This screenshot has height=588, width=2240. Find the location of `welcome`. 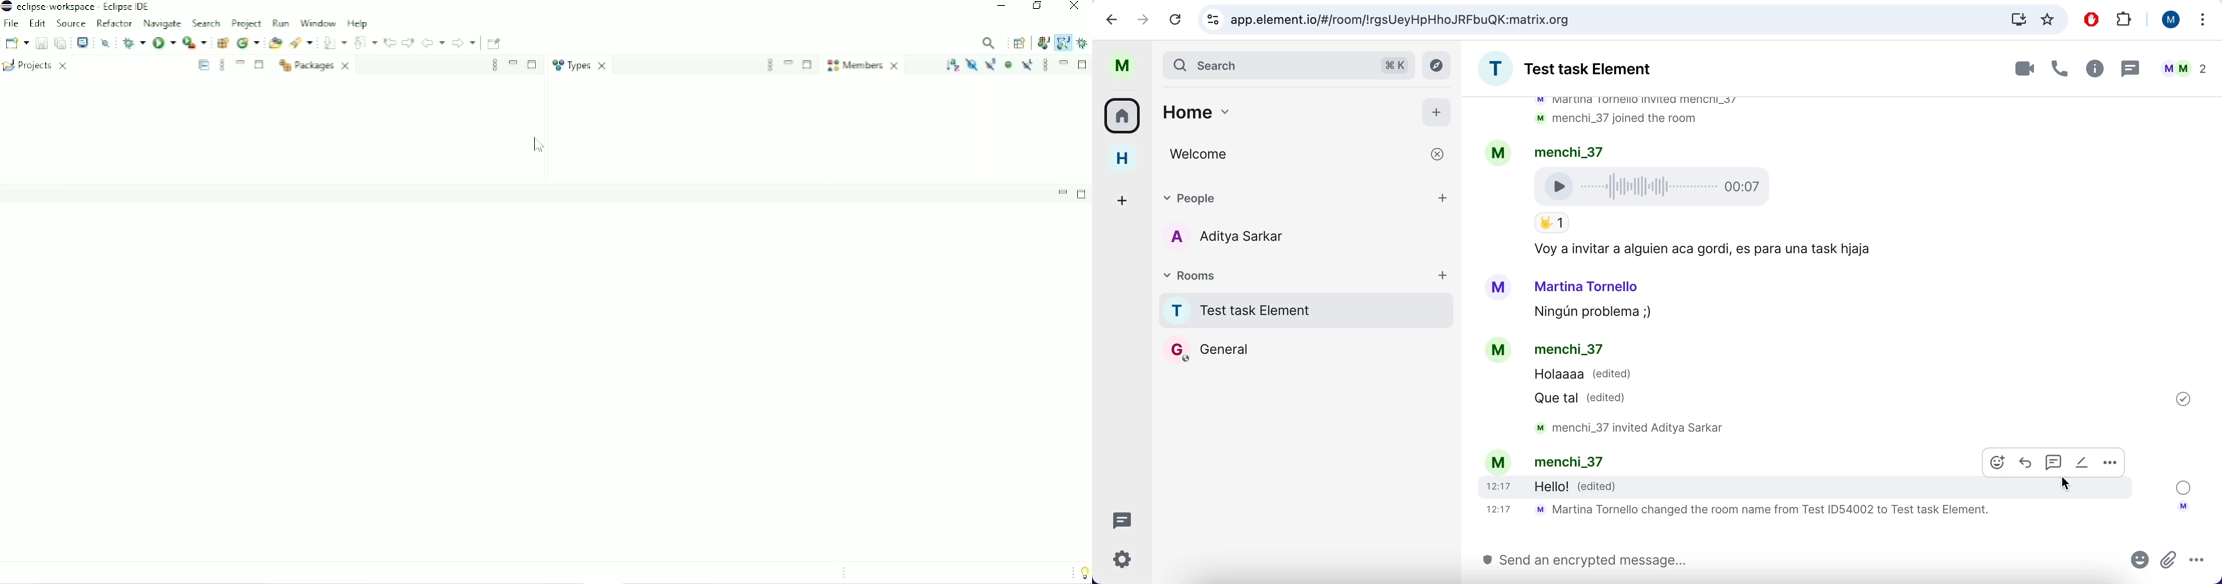

welcome is located at coordinates (1305, 156).